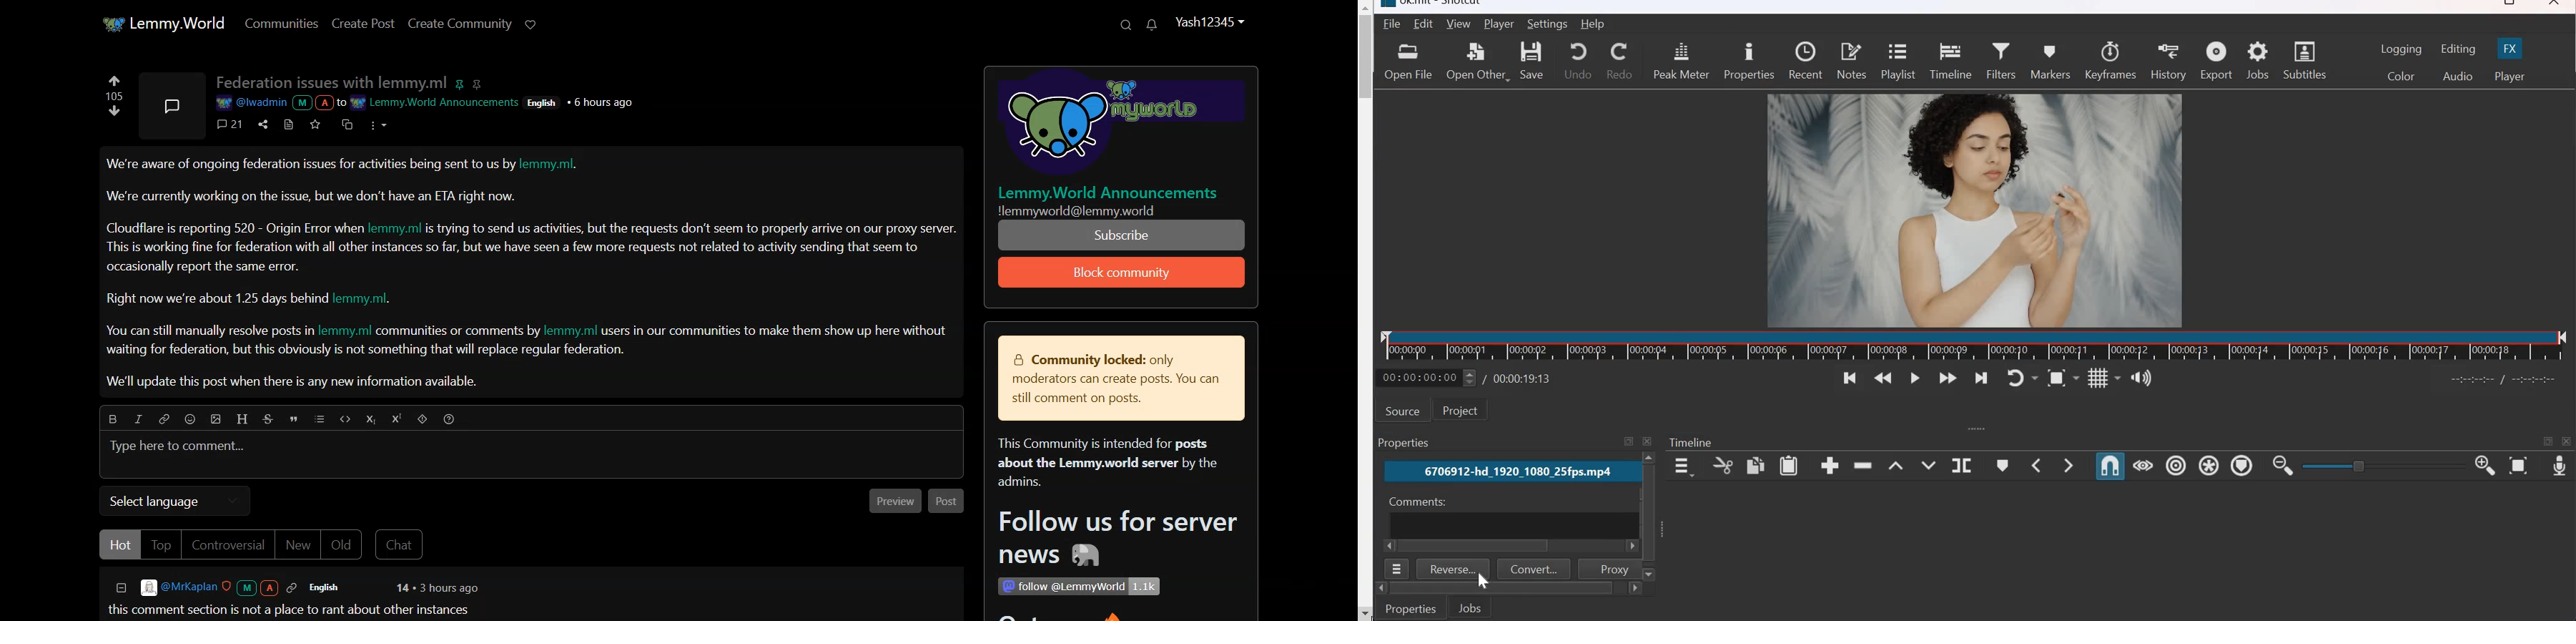  What do you see at coordinates (1465, 410) in the screenshot?
I see `Project` at bounding box center [1465, 410].